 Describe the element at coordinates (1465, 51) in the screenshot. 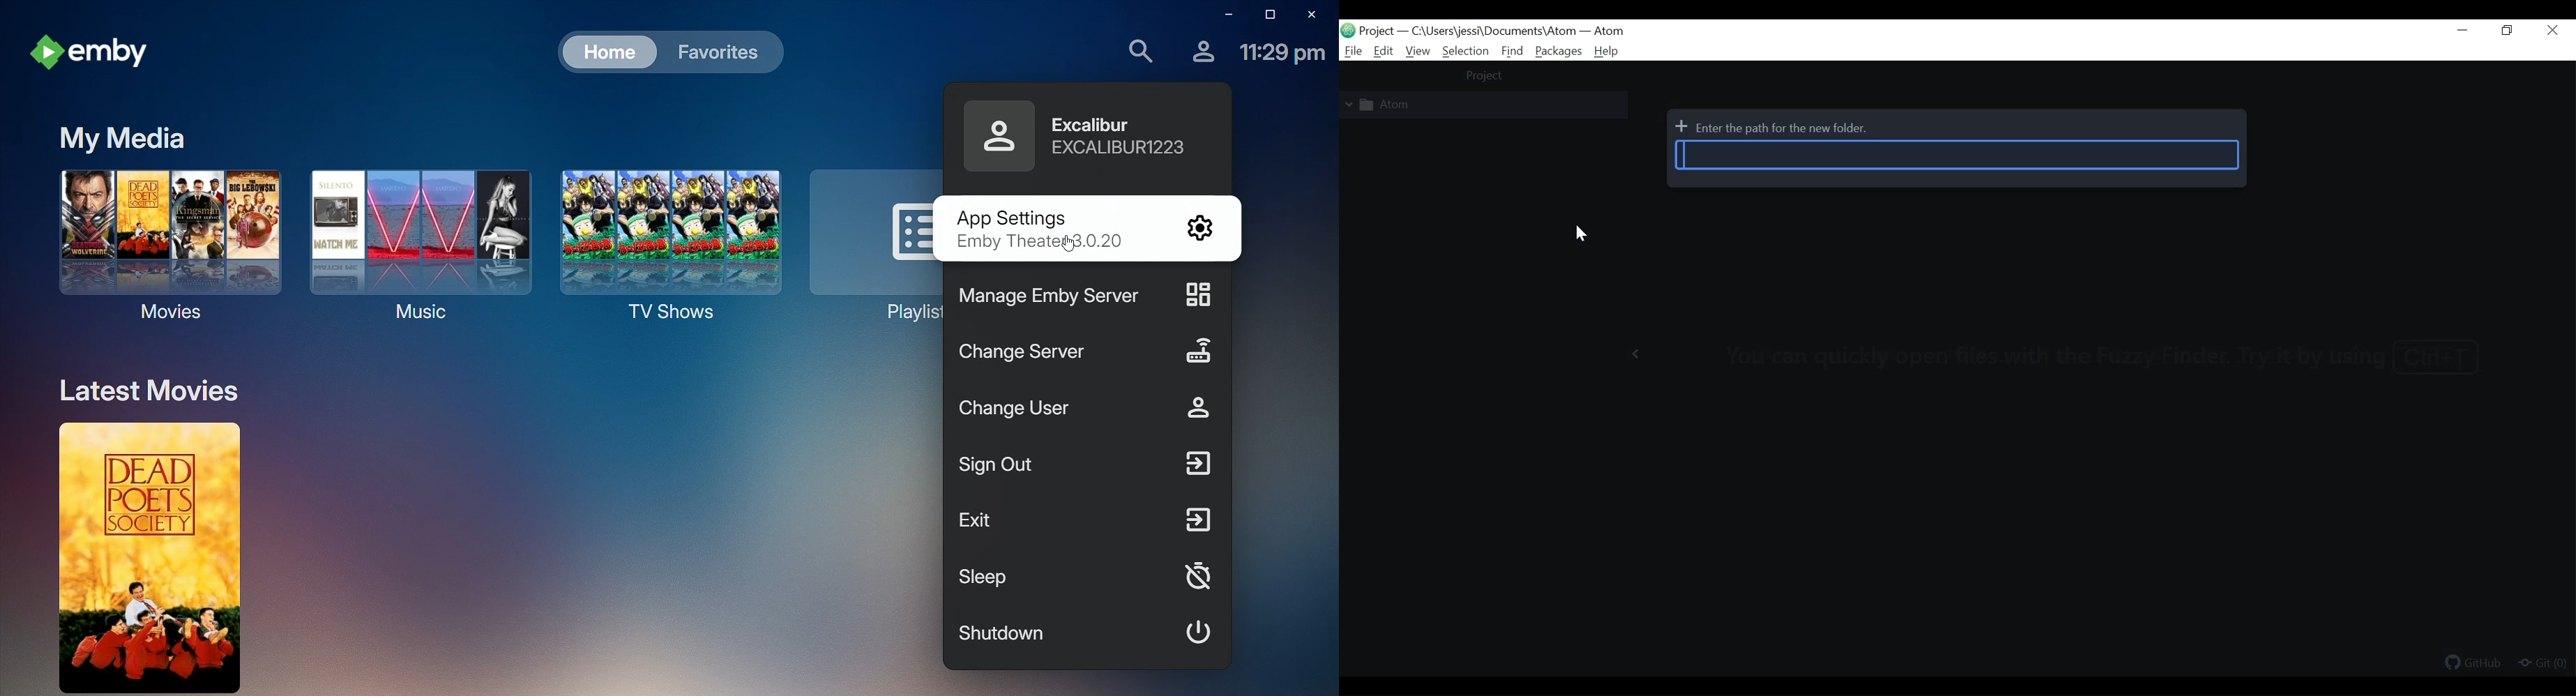

I see `Selection` at that location.